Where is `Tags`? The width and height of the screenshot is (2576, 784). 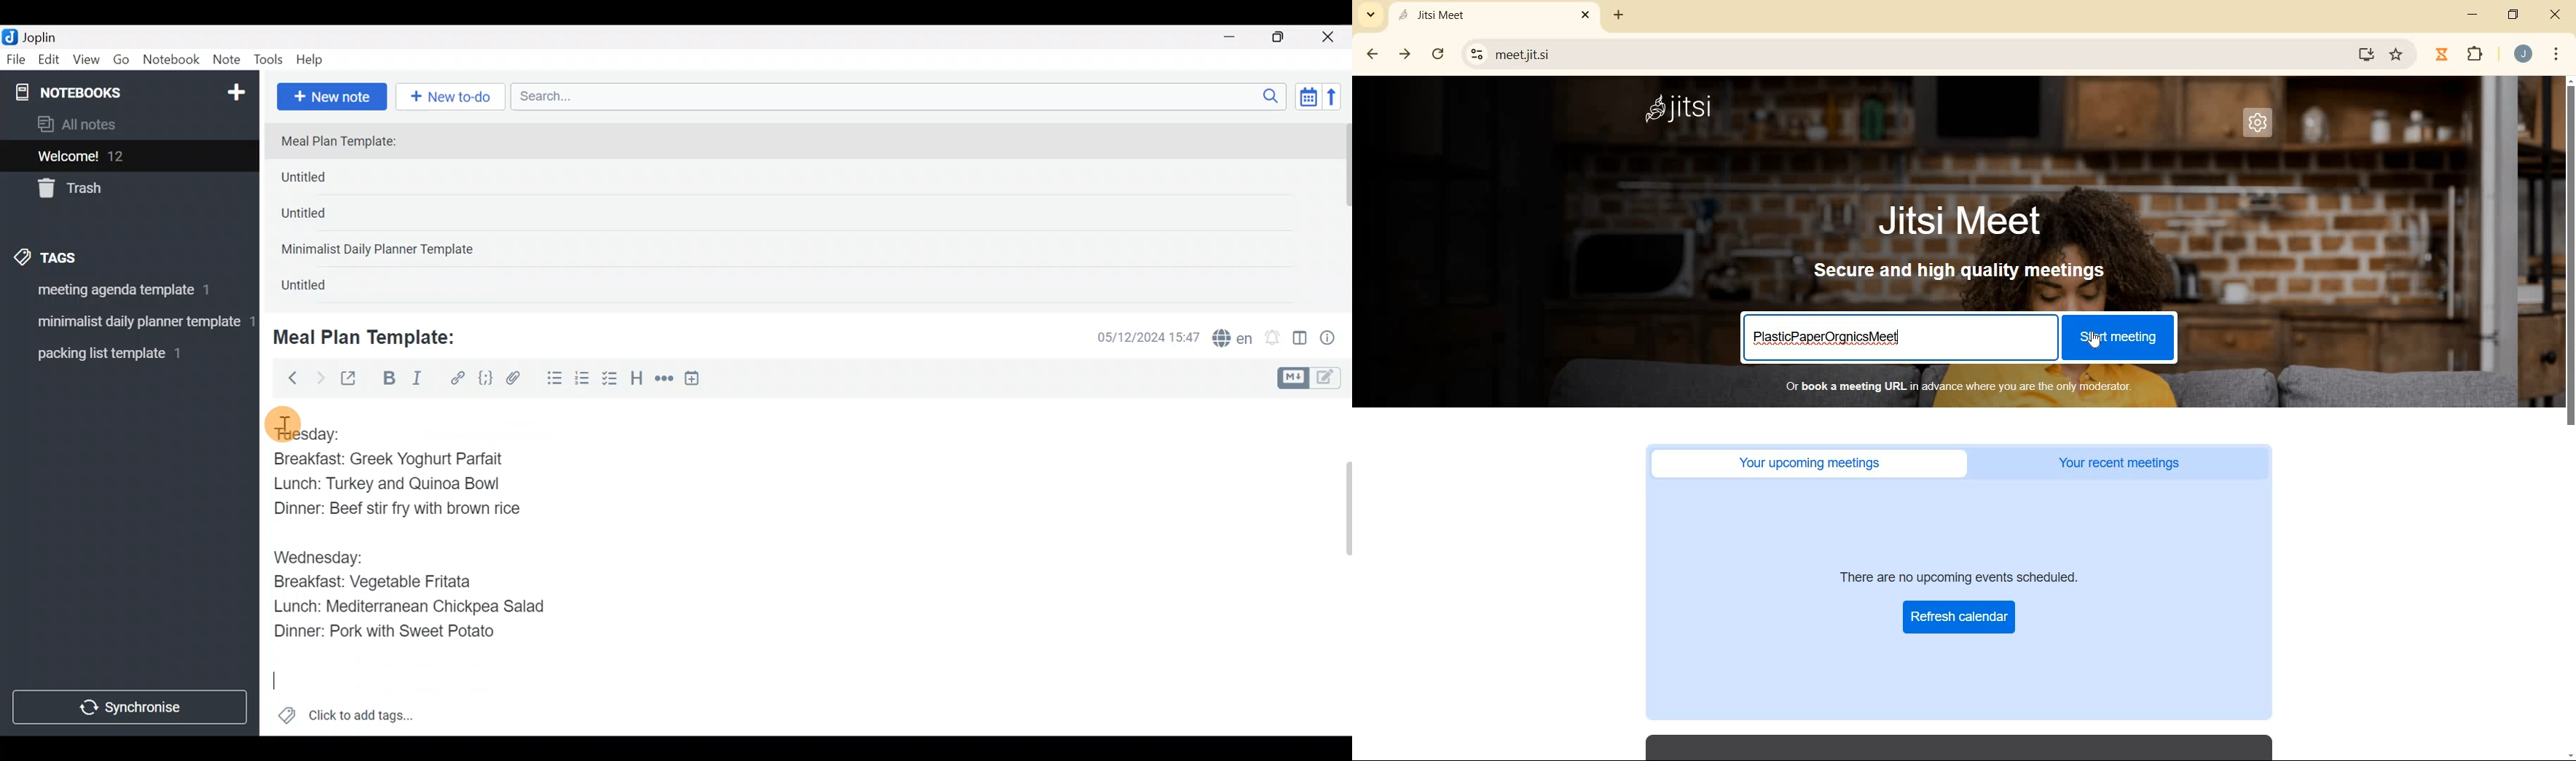 Tags is located at coordinates (79, 255).